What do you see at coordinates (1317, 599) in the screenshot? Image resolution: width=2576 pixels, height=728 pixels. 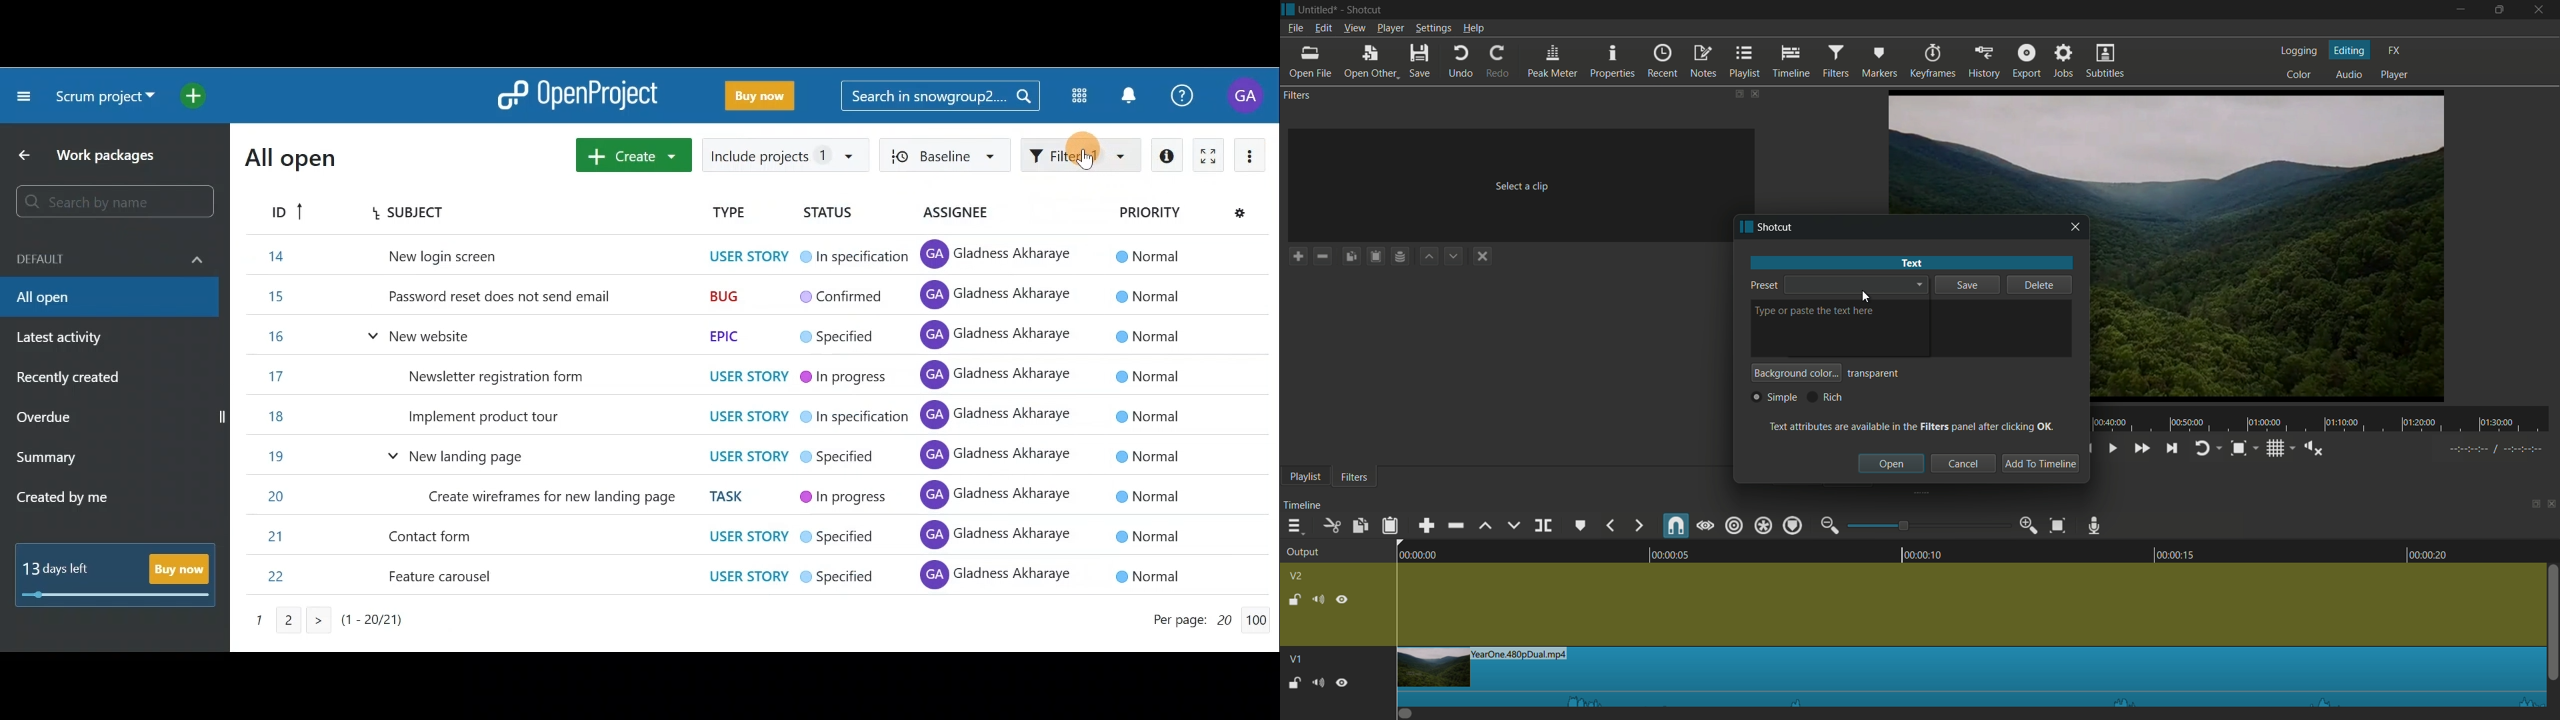 I see `mute` at bounding box center [1317, 599].